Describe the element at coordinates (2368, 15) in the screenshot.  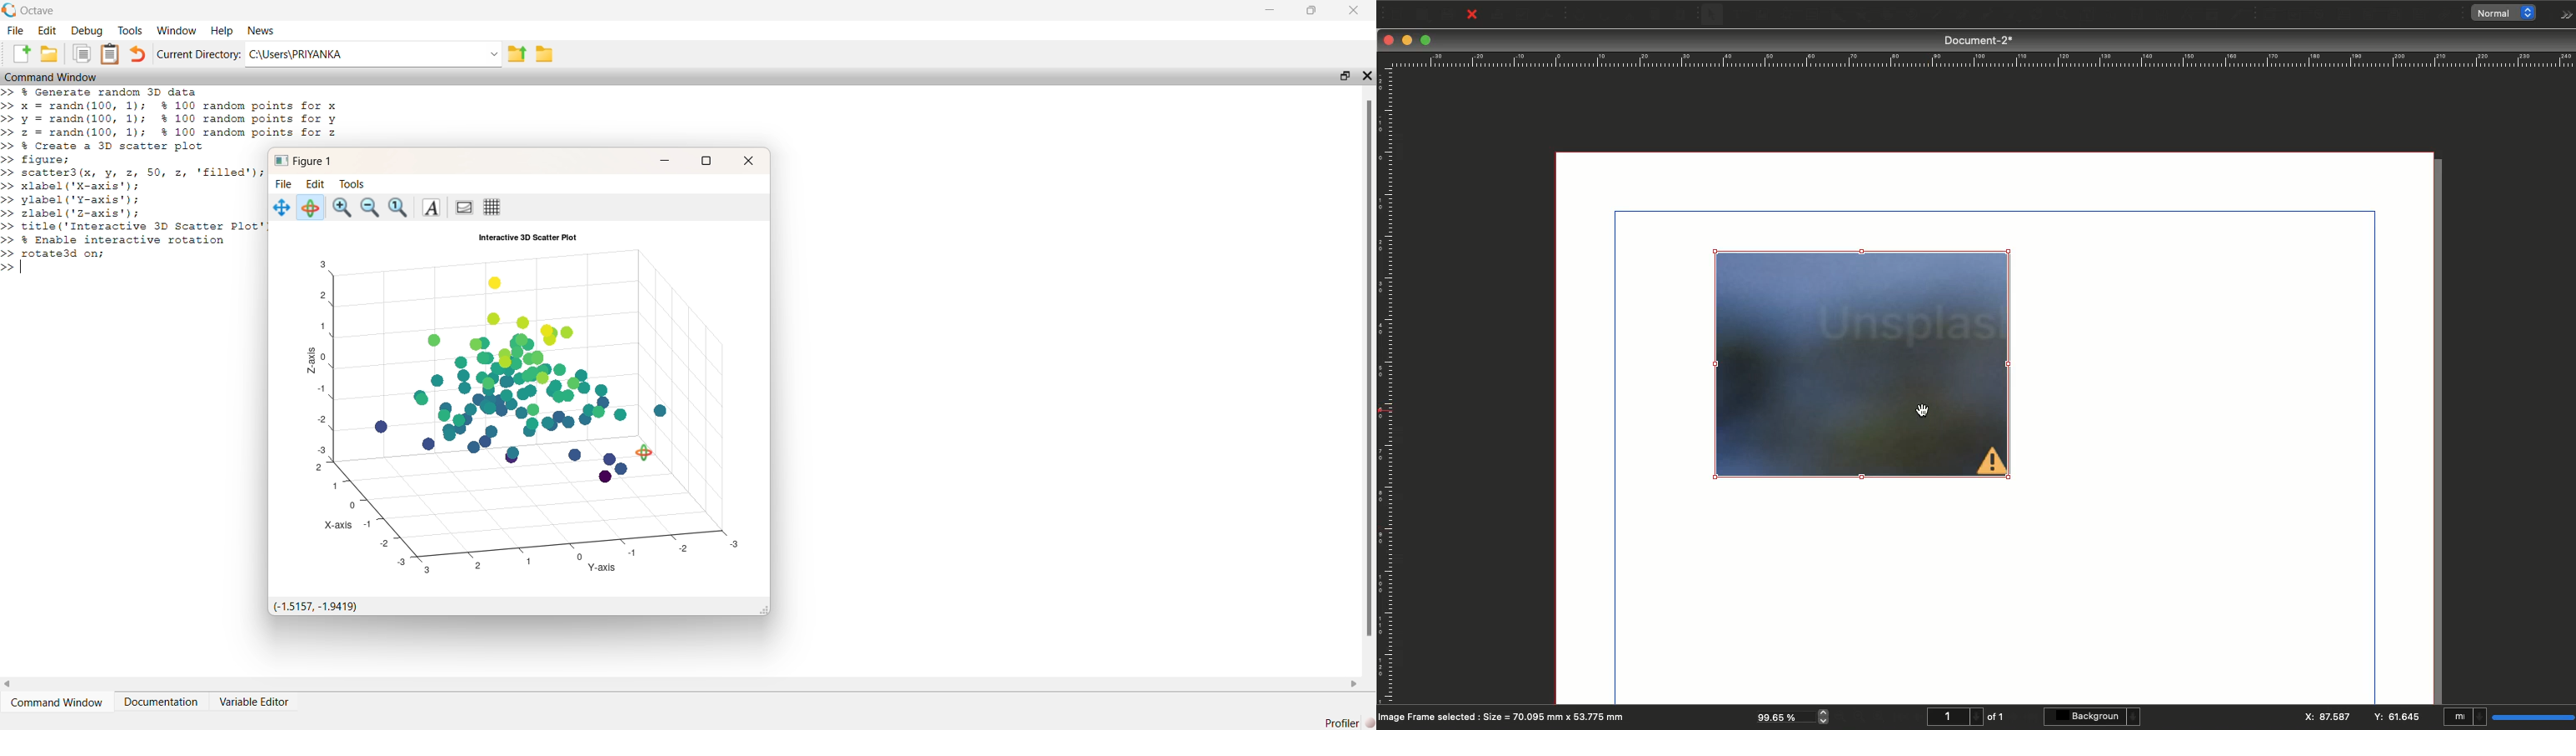
I see `PDF combo box` at that location.